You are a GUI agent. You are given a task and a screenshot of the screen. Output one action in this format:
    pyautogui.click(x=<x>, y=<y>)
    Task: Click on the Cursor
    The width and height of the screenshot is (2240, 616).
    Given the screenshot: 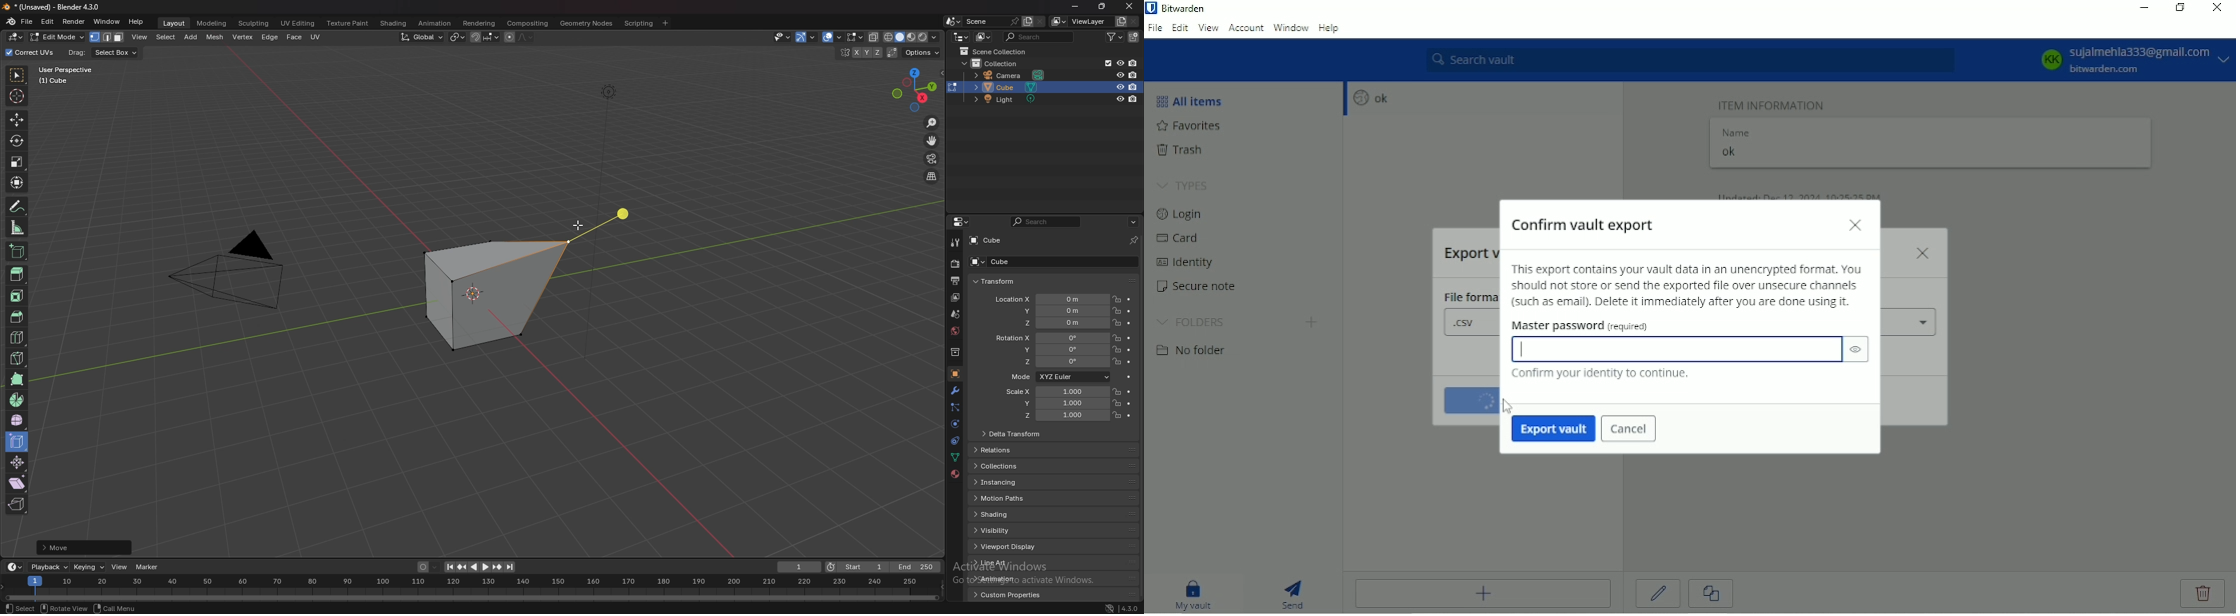 What is the action you would take?
    pyautogui.click(x=1507, y=406)
    